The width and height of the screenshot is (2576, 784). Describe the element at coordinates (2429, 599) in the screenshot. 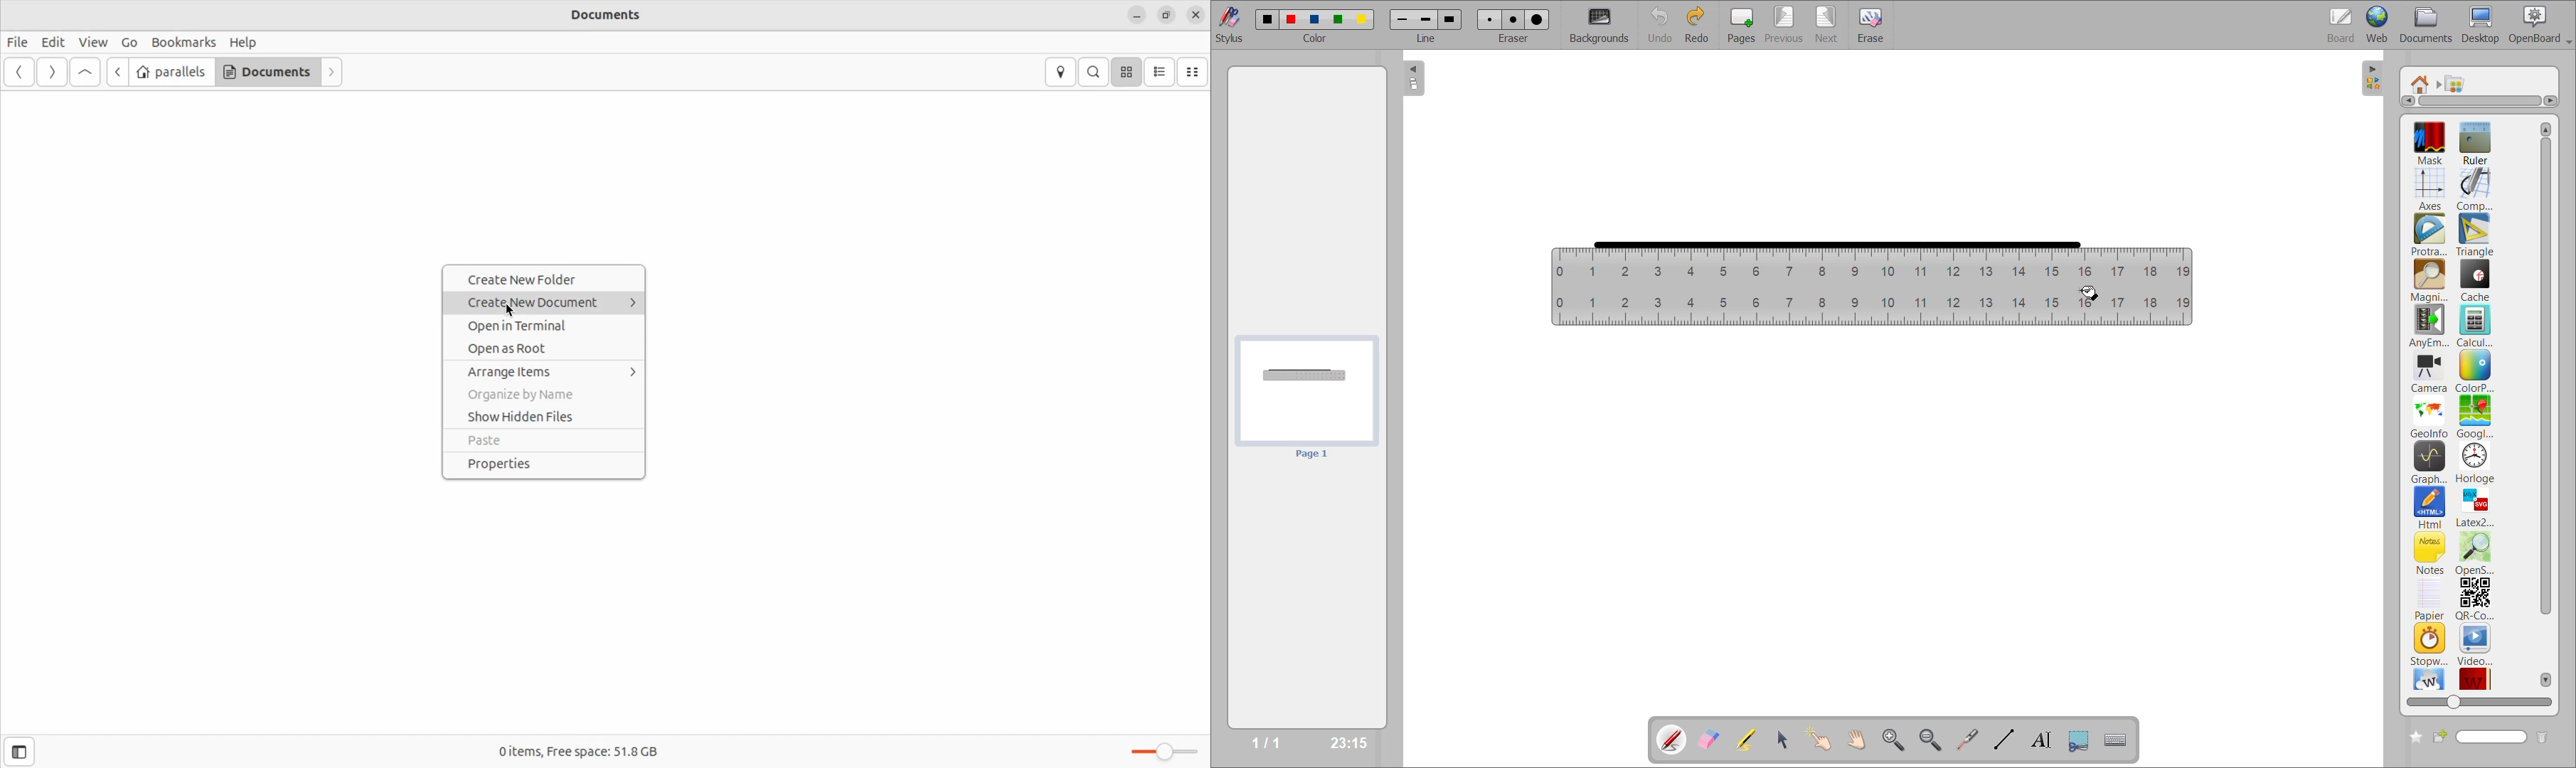

I see `papier` at that location.